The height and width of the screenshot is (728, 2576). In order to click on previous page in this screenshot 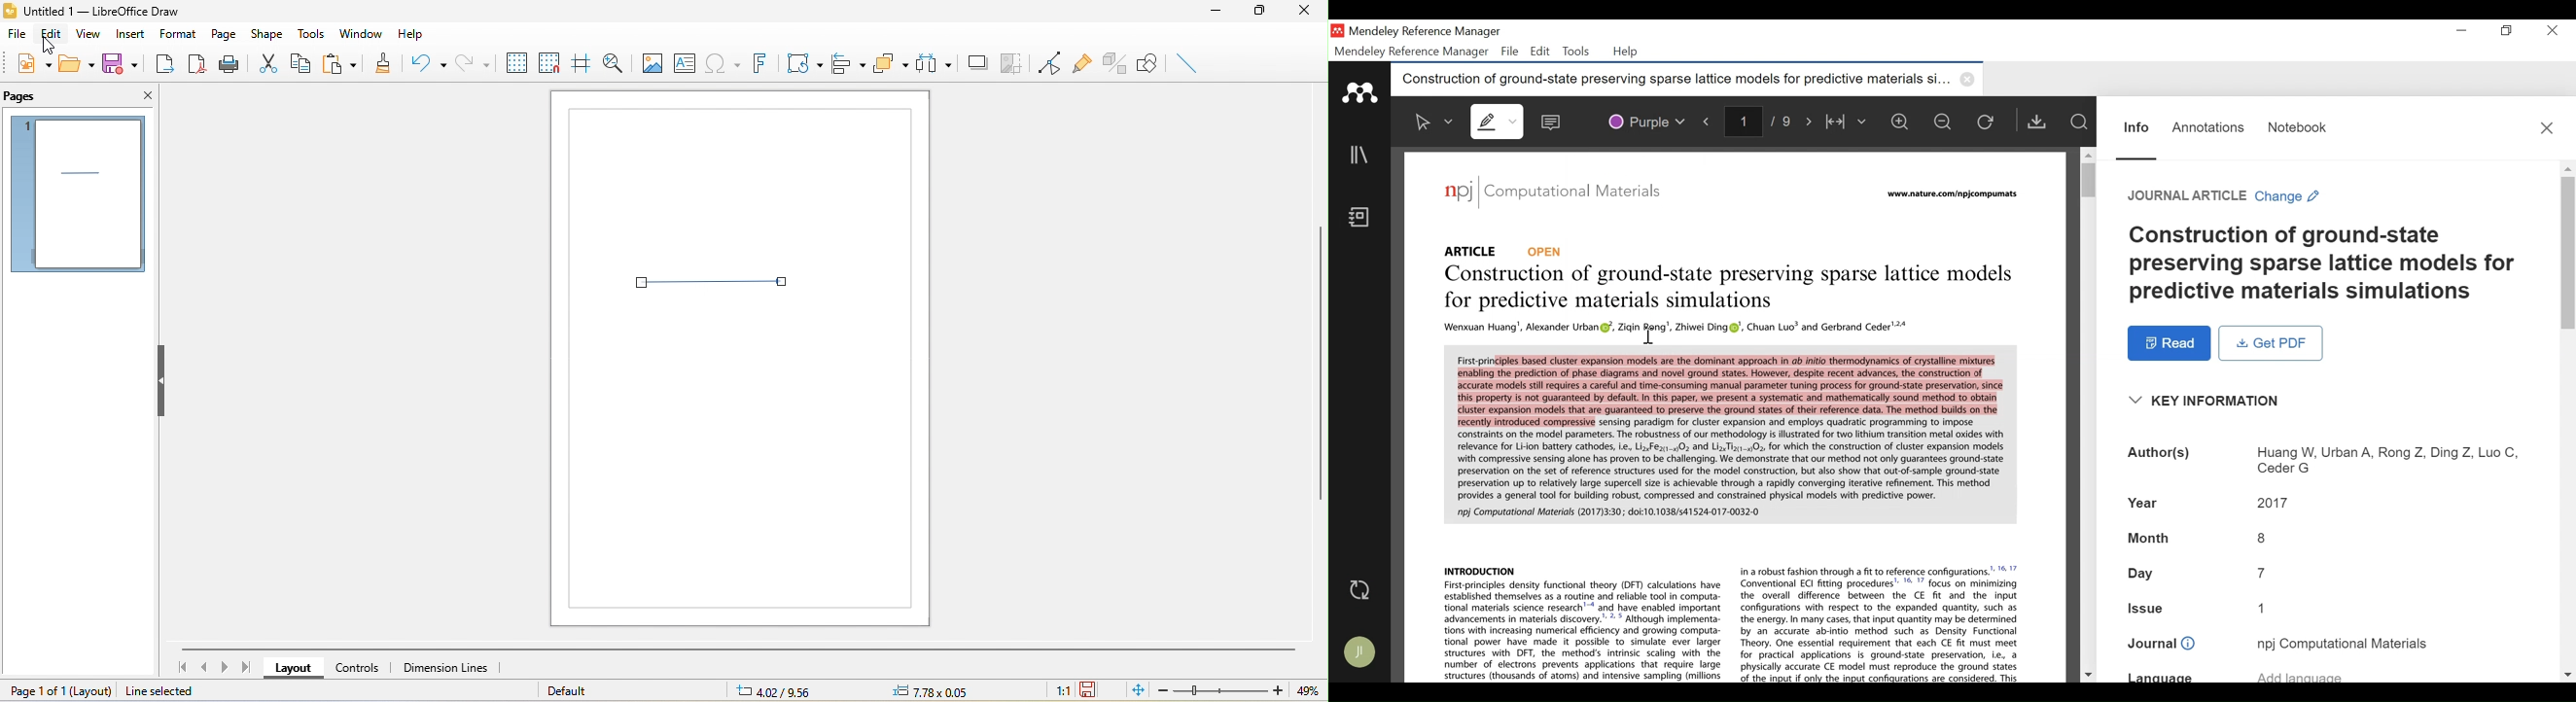, I will do `click(204, 668)`.